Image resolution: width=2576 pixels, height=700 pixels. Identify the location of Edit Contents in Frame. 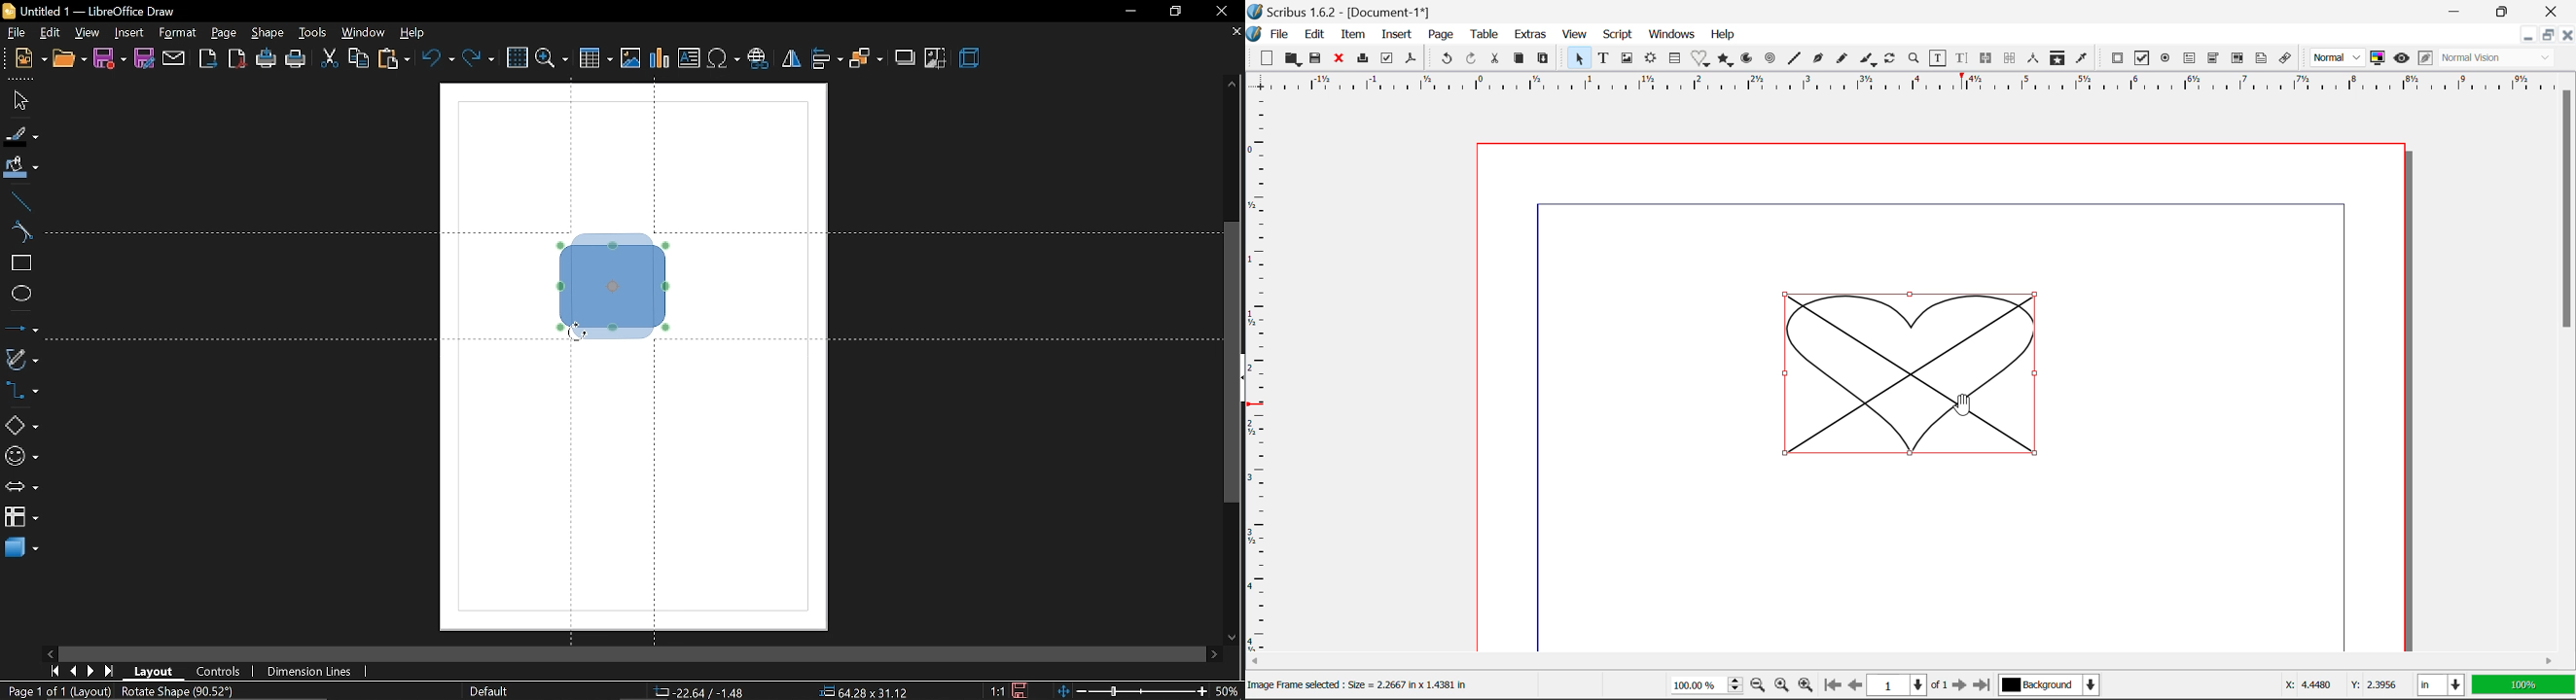
(1939, 58).